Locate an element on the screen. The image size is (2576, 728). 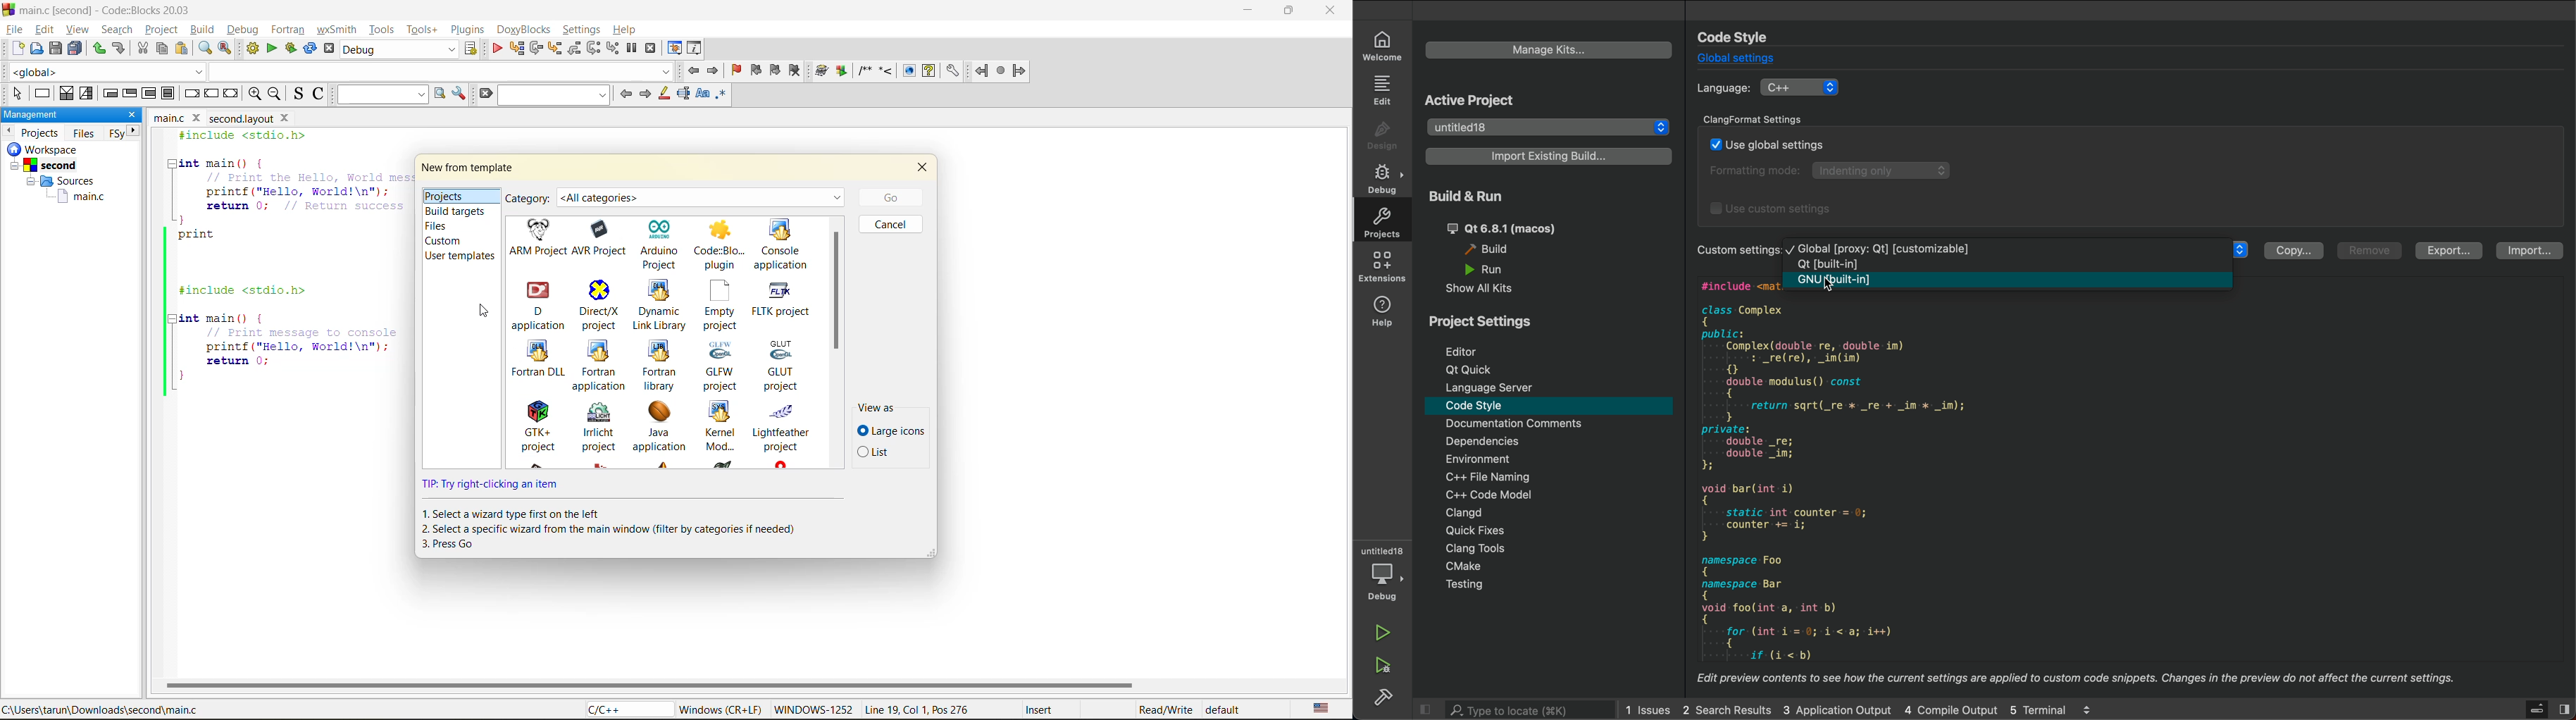
next instruction is located at coordinates (594, 47).